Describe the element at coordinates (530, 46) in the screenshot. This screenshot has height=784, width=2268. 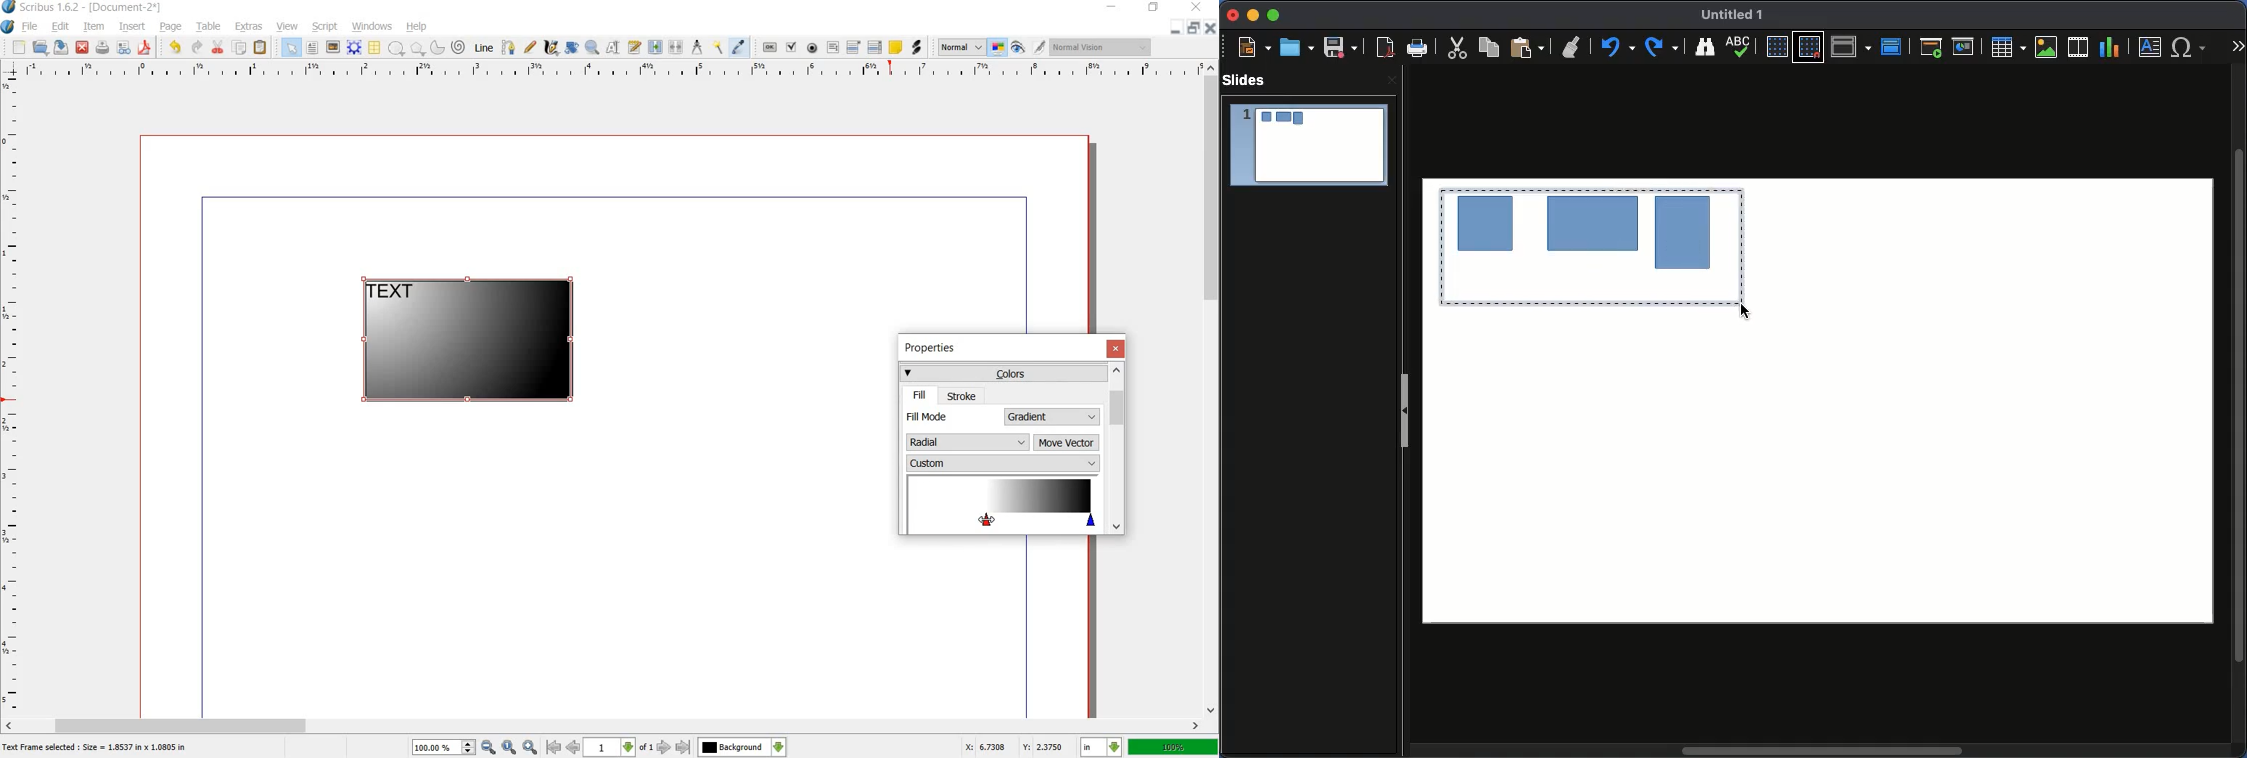
I see `freehand line` at that location.